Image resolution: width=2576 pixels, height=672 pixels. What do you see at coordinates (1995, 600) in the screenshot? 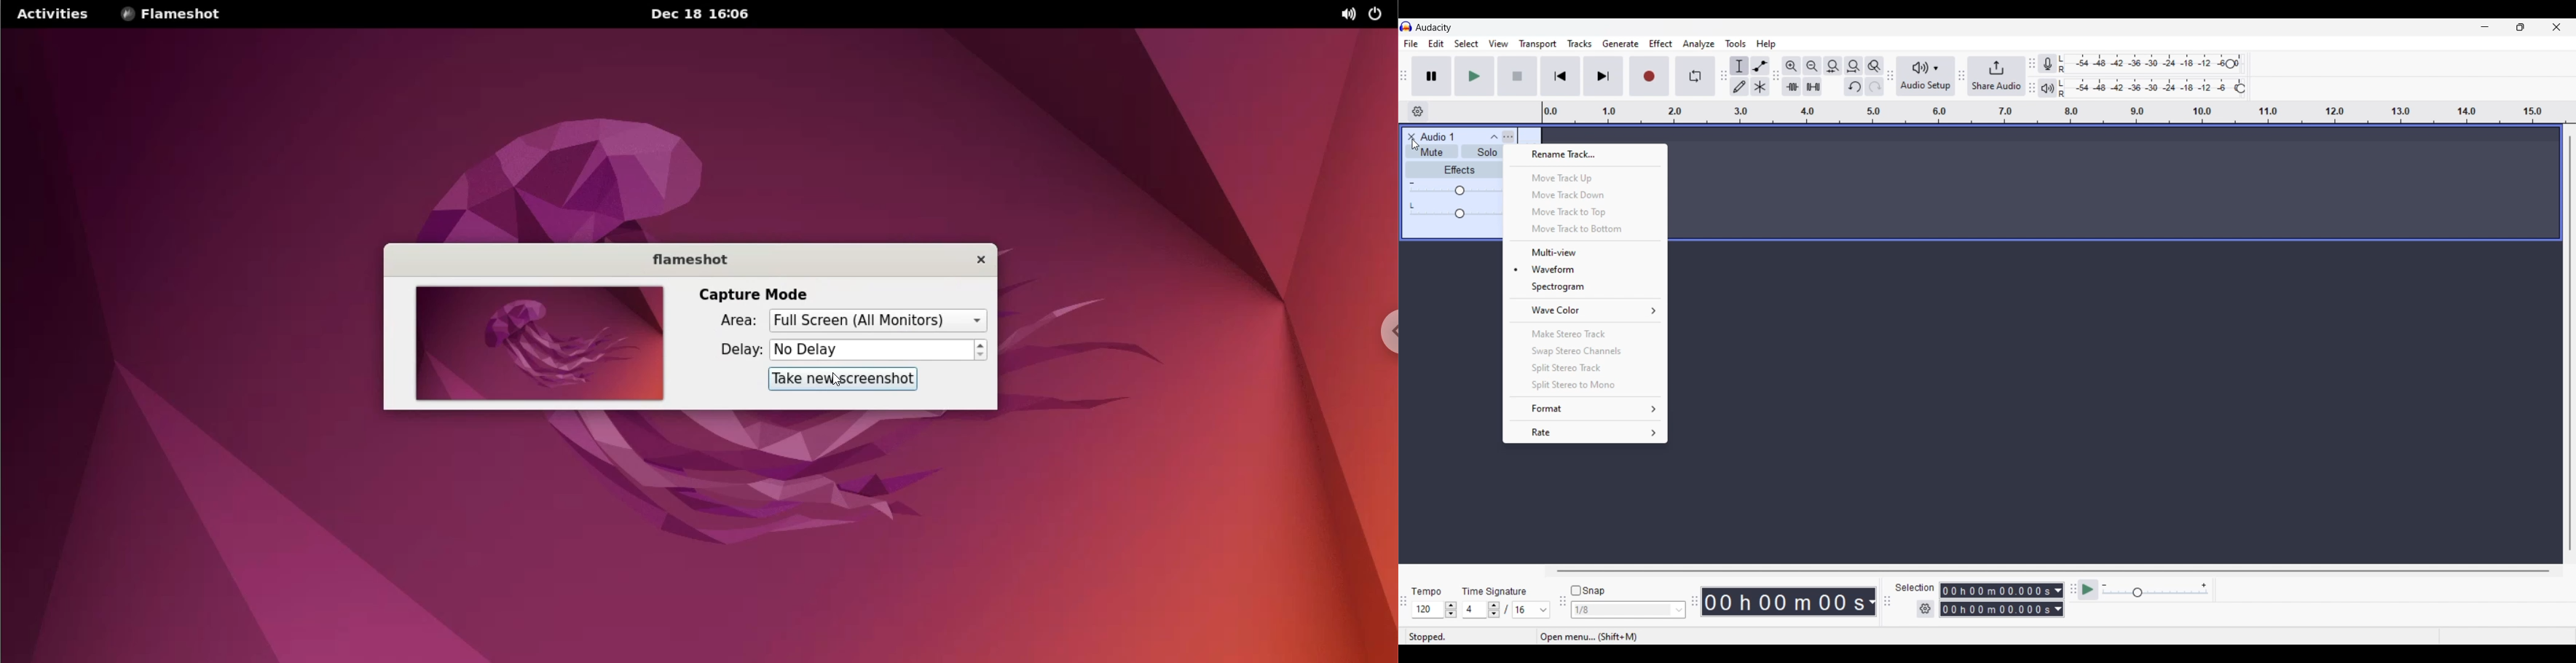
I see `Recording duration` at bounding box center [1995, 600].